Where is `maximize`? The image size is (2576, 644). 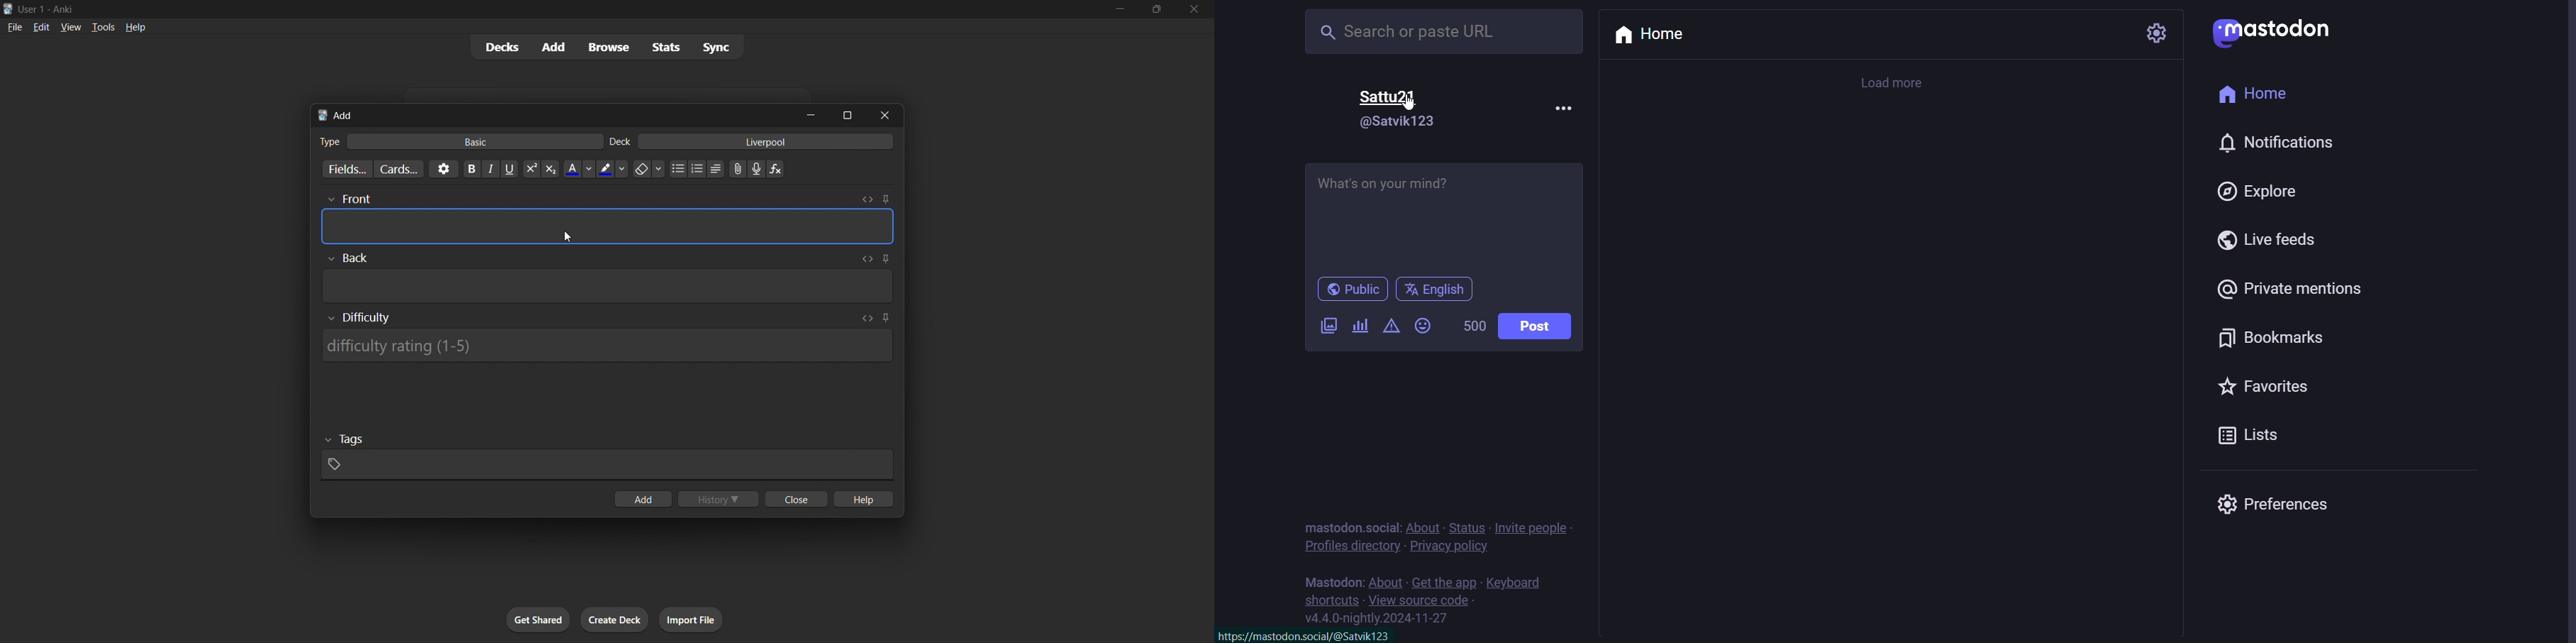 maximize is located at coordinates (847, 115).